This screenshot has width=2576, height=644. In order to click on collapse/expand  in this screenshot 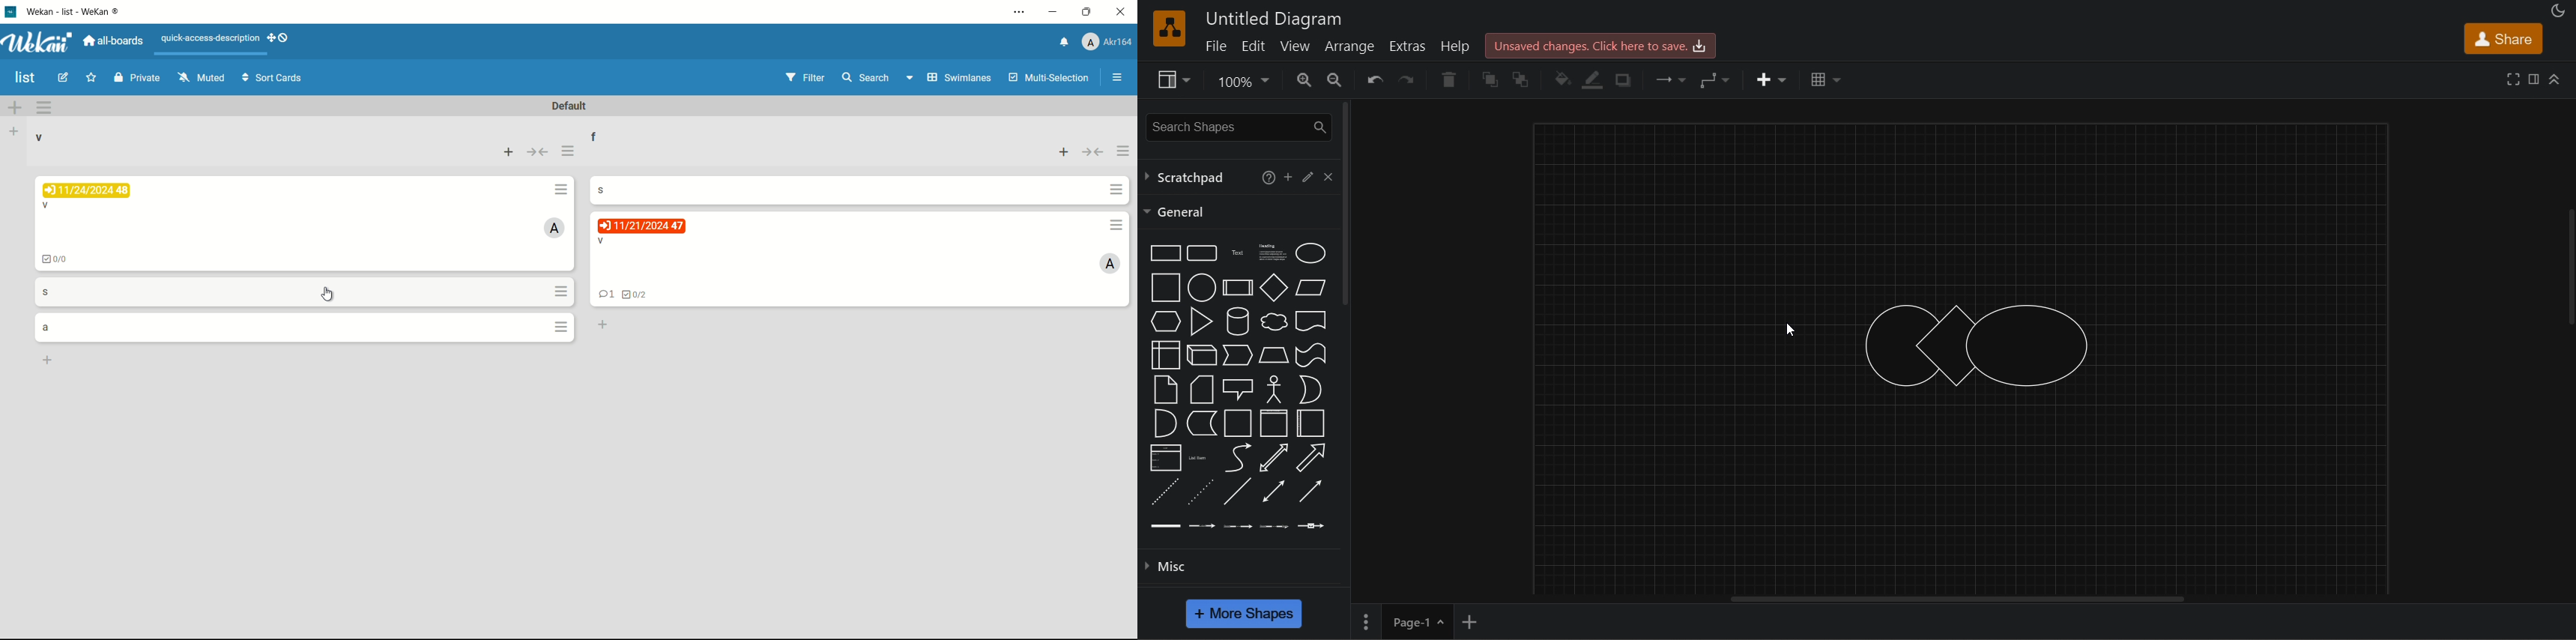, I will do `click(2556, 78)`.